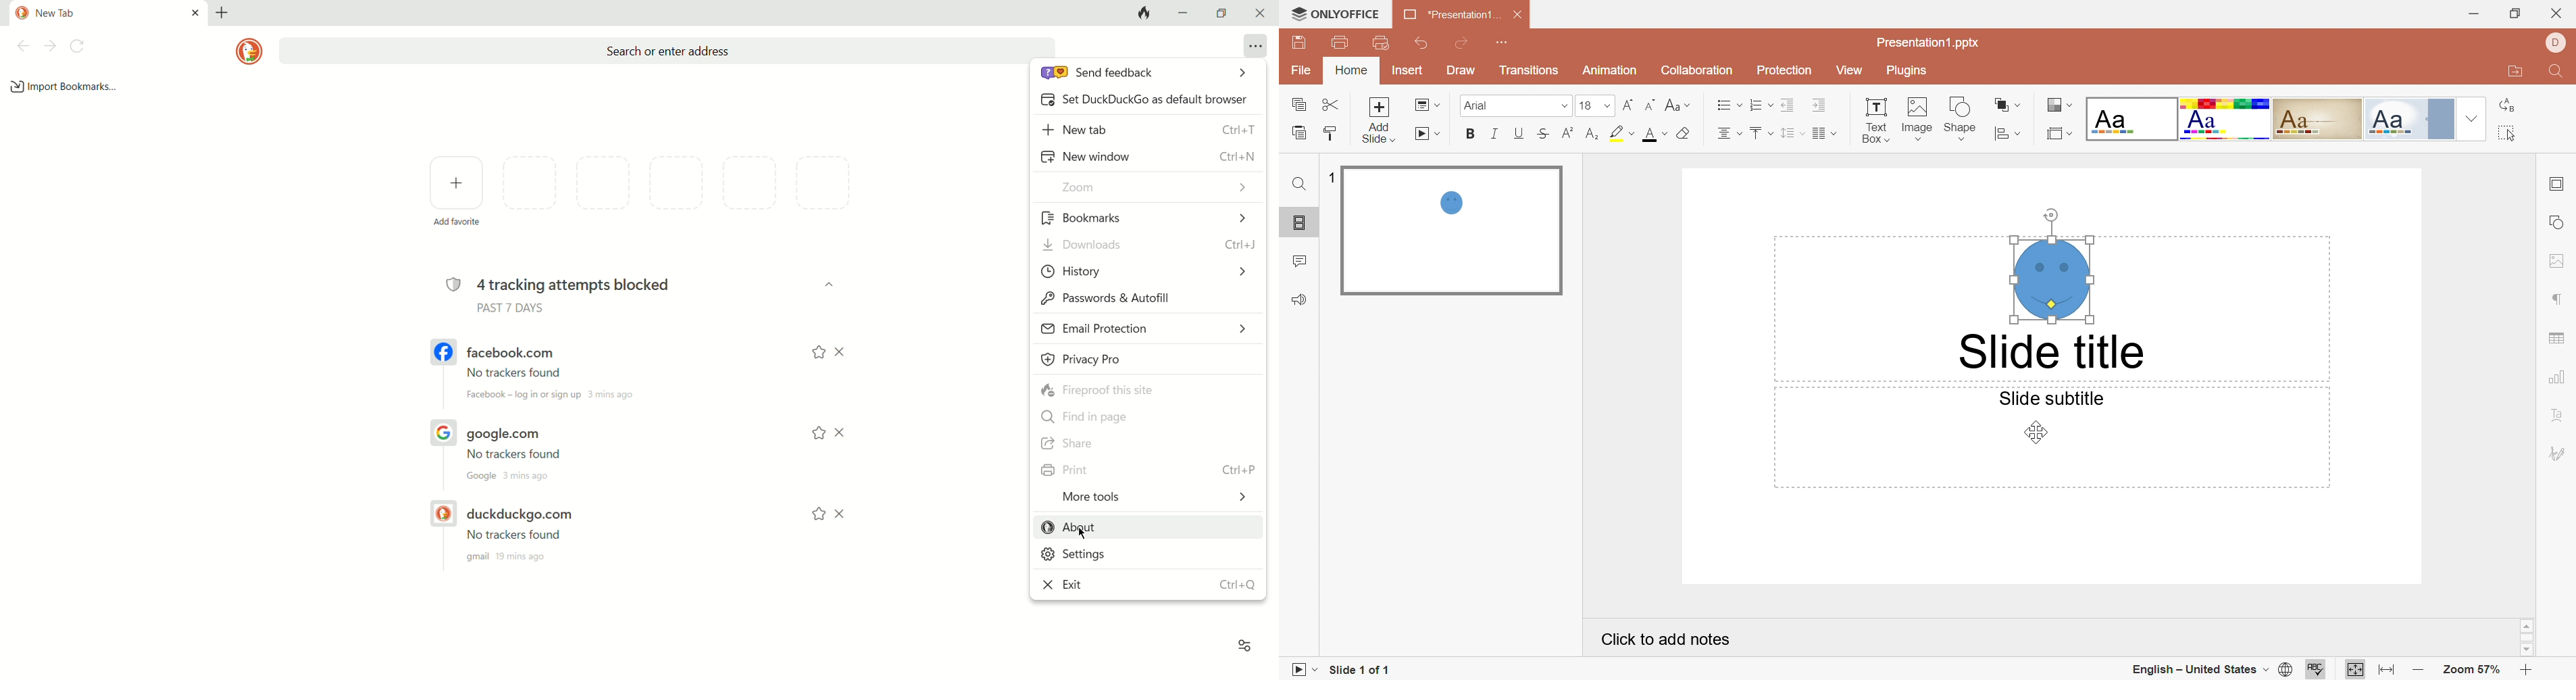 The image size is (2576, 700). What do you see at coordinates (2059, 134) in the screenshot?
I see `Select slide size` at bounding box center [2059, 134].